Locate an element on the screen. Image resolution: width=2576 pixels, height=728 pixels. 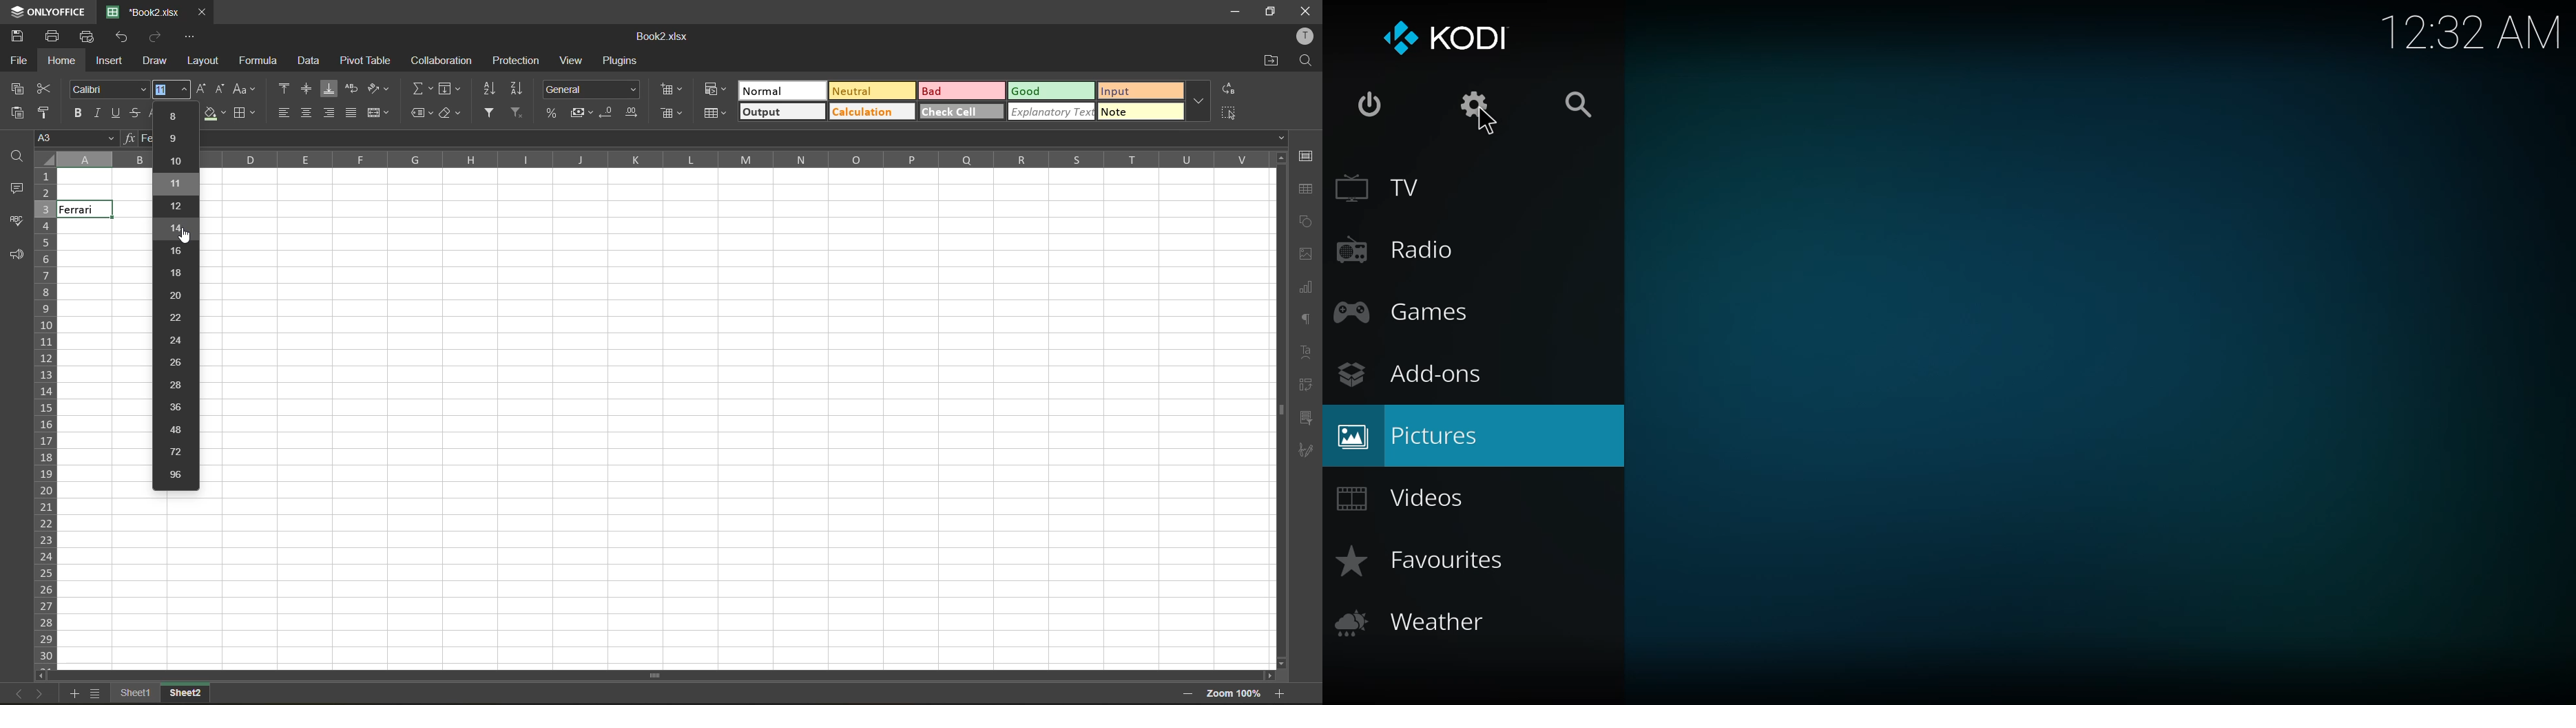
sort ascending is located at coordinates (488, 87).